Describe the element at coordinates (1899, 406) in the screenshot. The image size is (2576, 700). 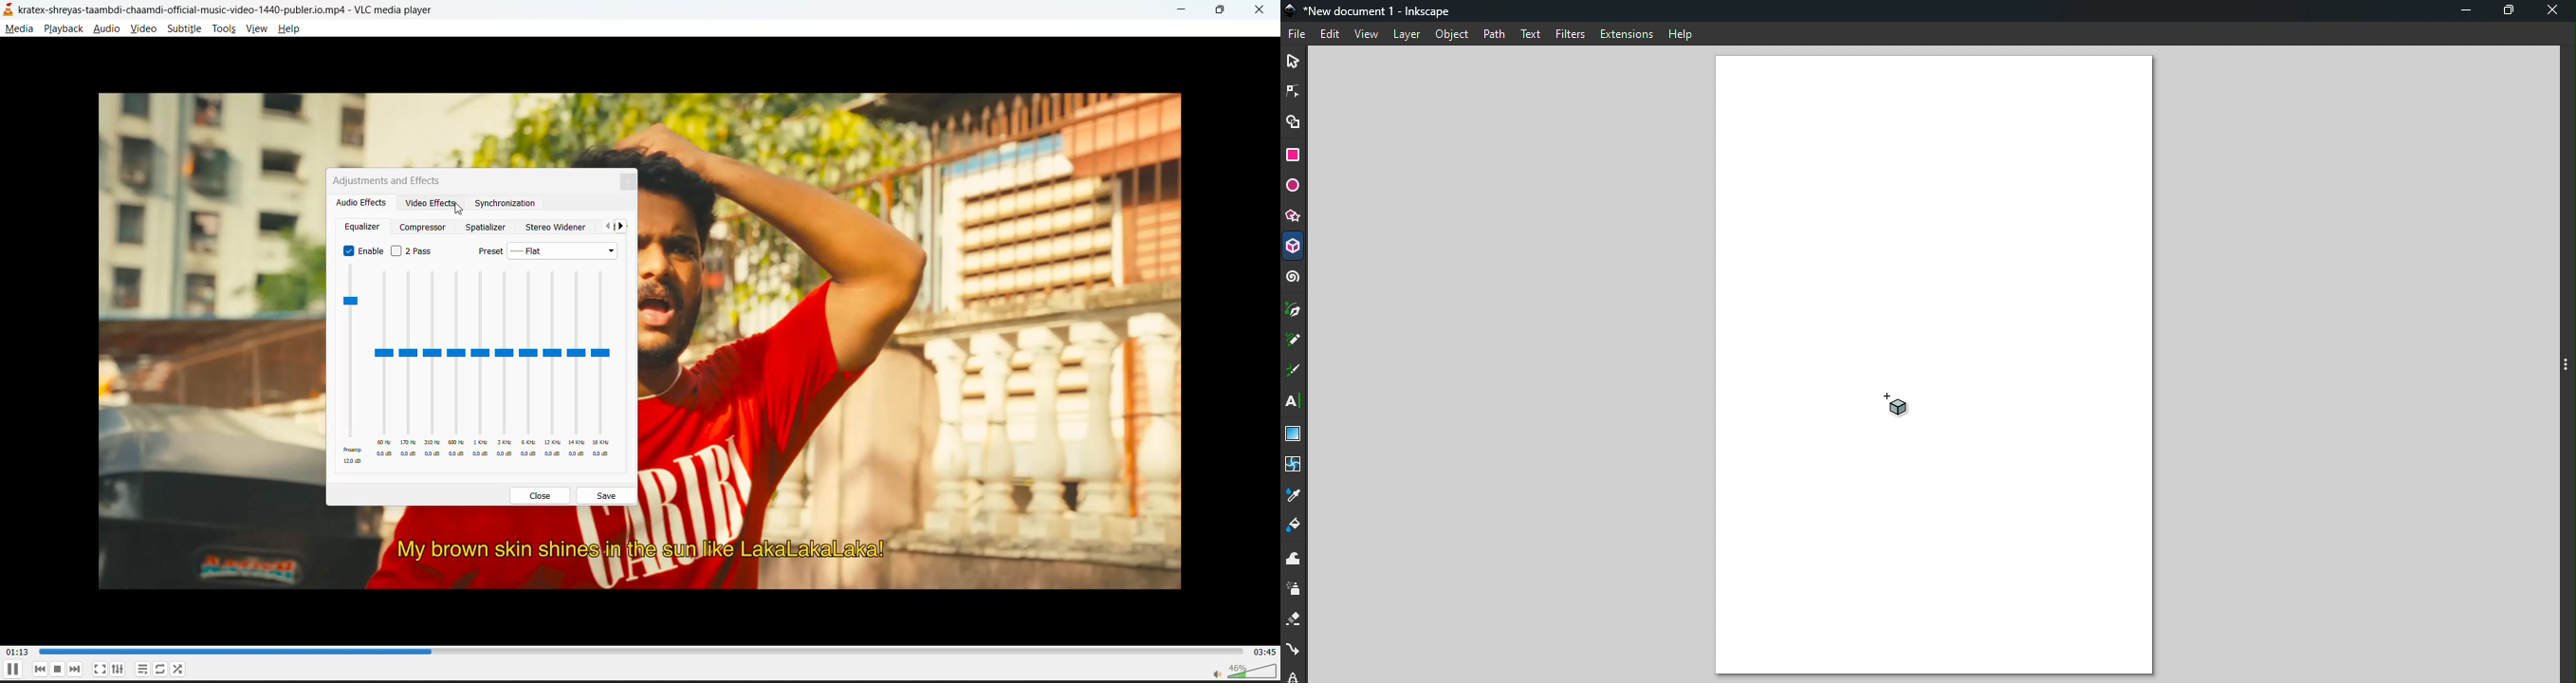
I see `Cursor` at that location.